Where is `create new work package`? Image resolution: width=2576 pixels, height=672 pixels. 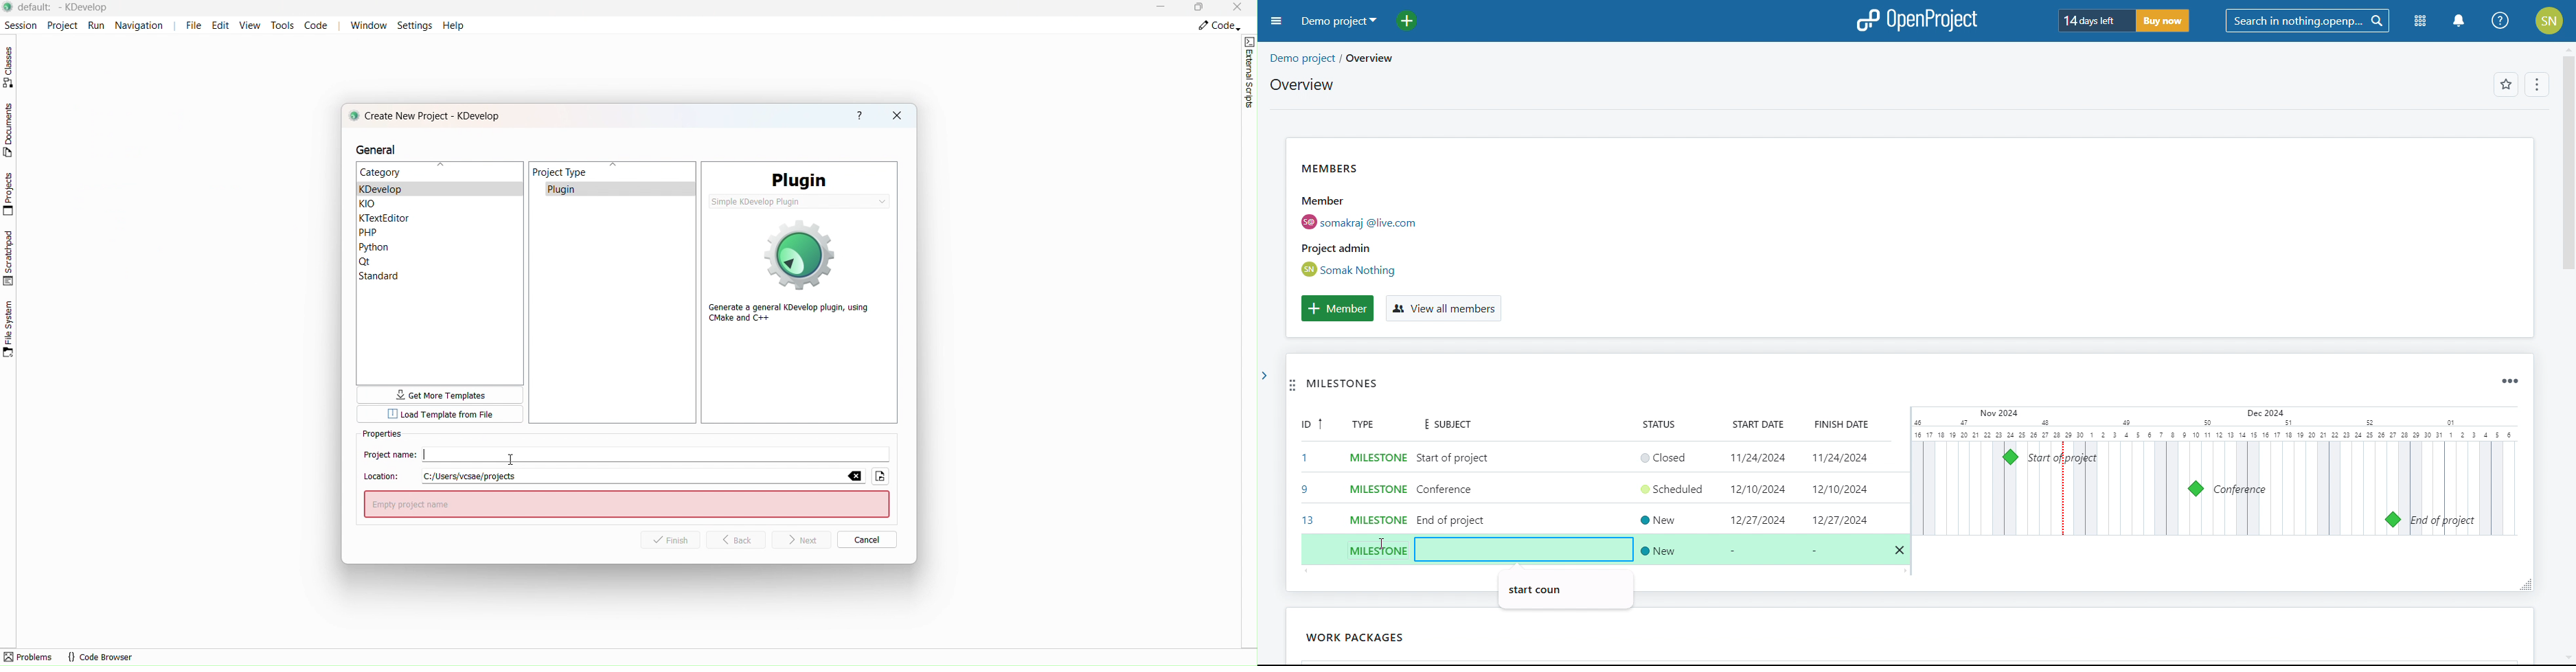
create new work package is located at coordinates (1352, 549).